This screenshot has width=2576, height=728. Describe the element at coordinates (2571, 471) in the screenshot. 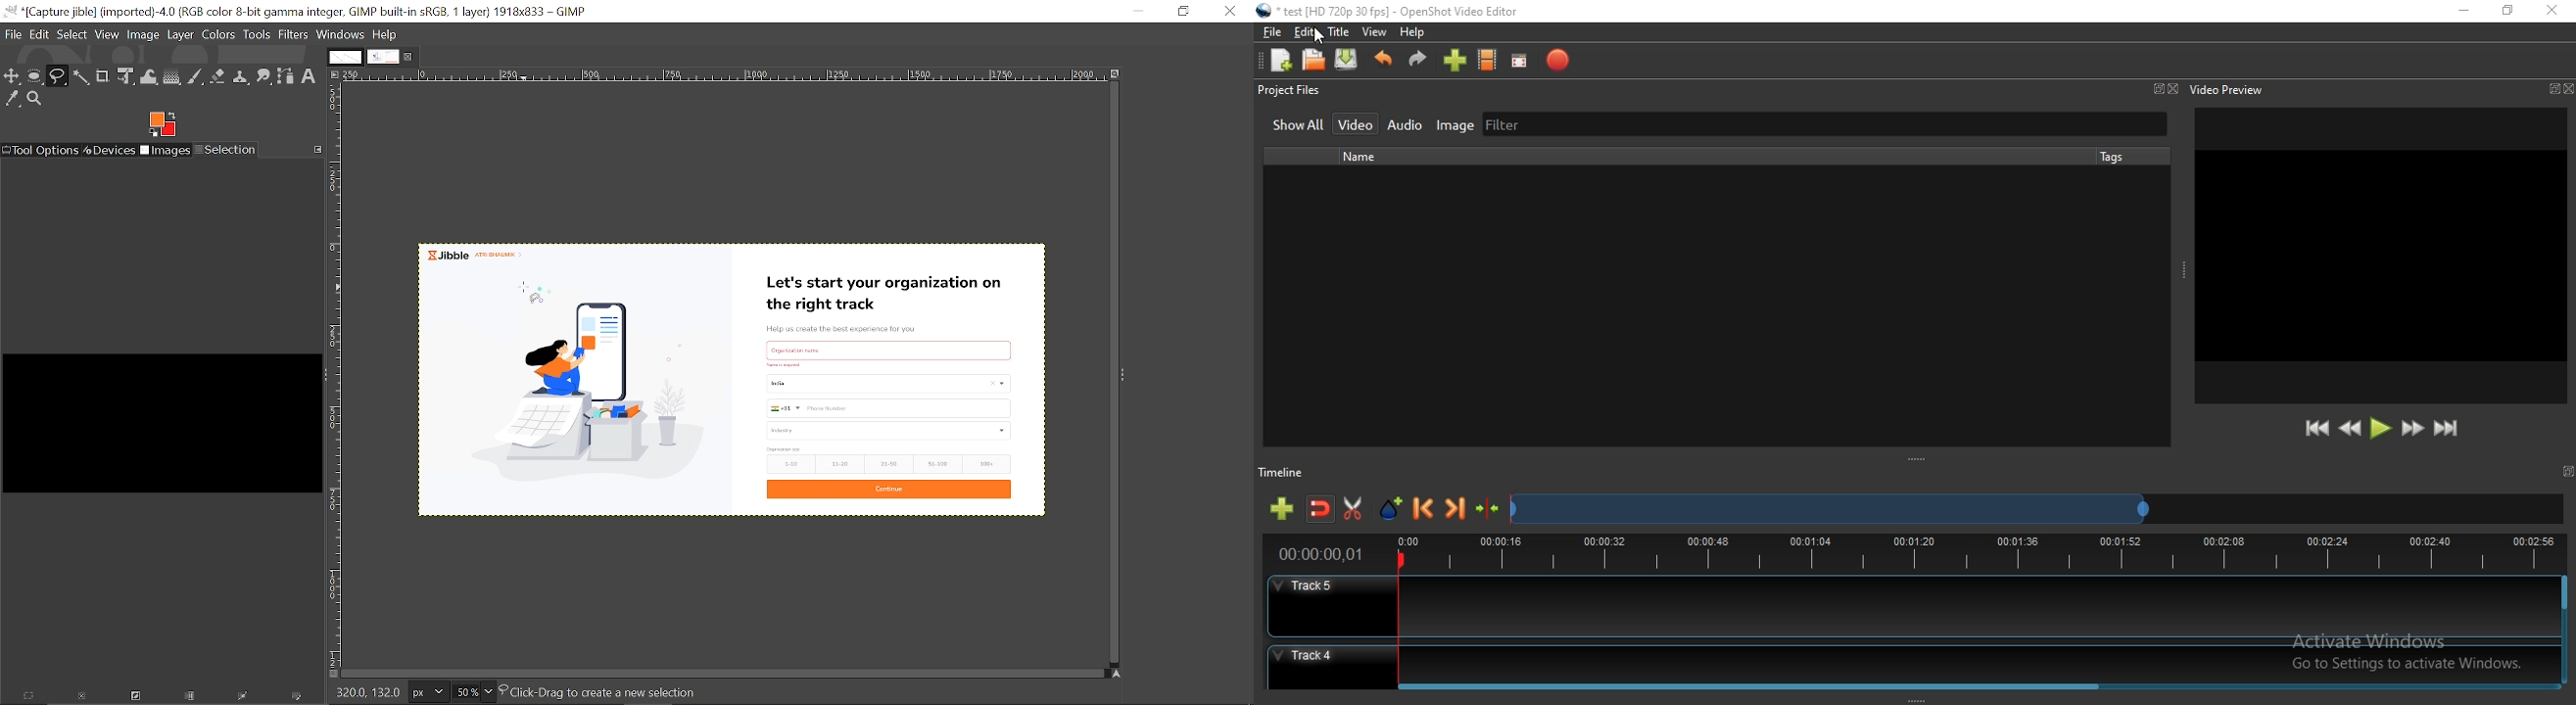

I see `window` at that location.